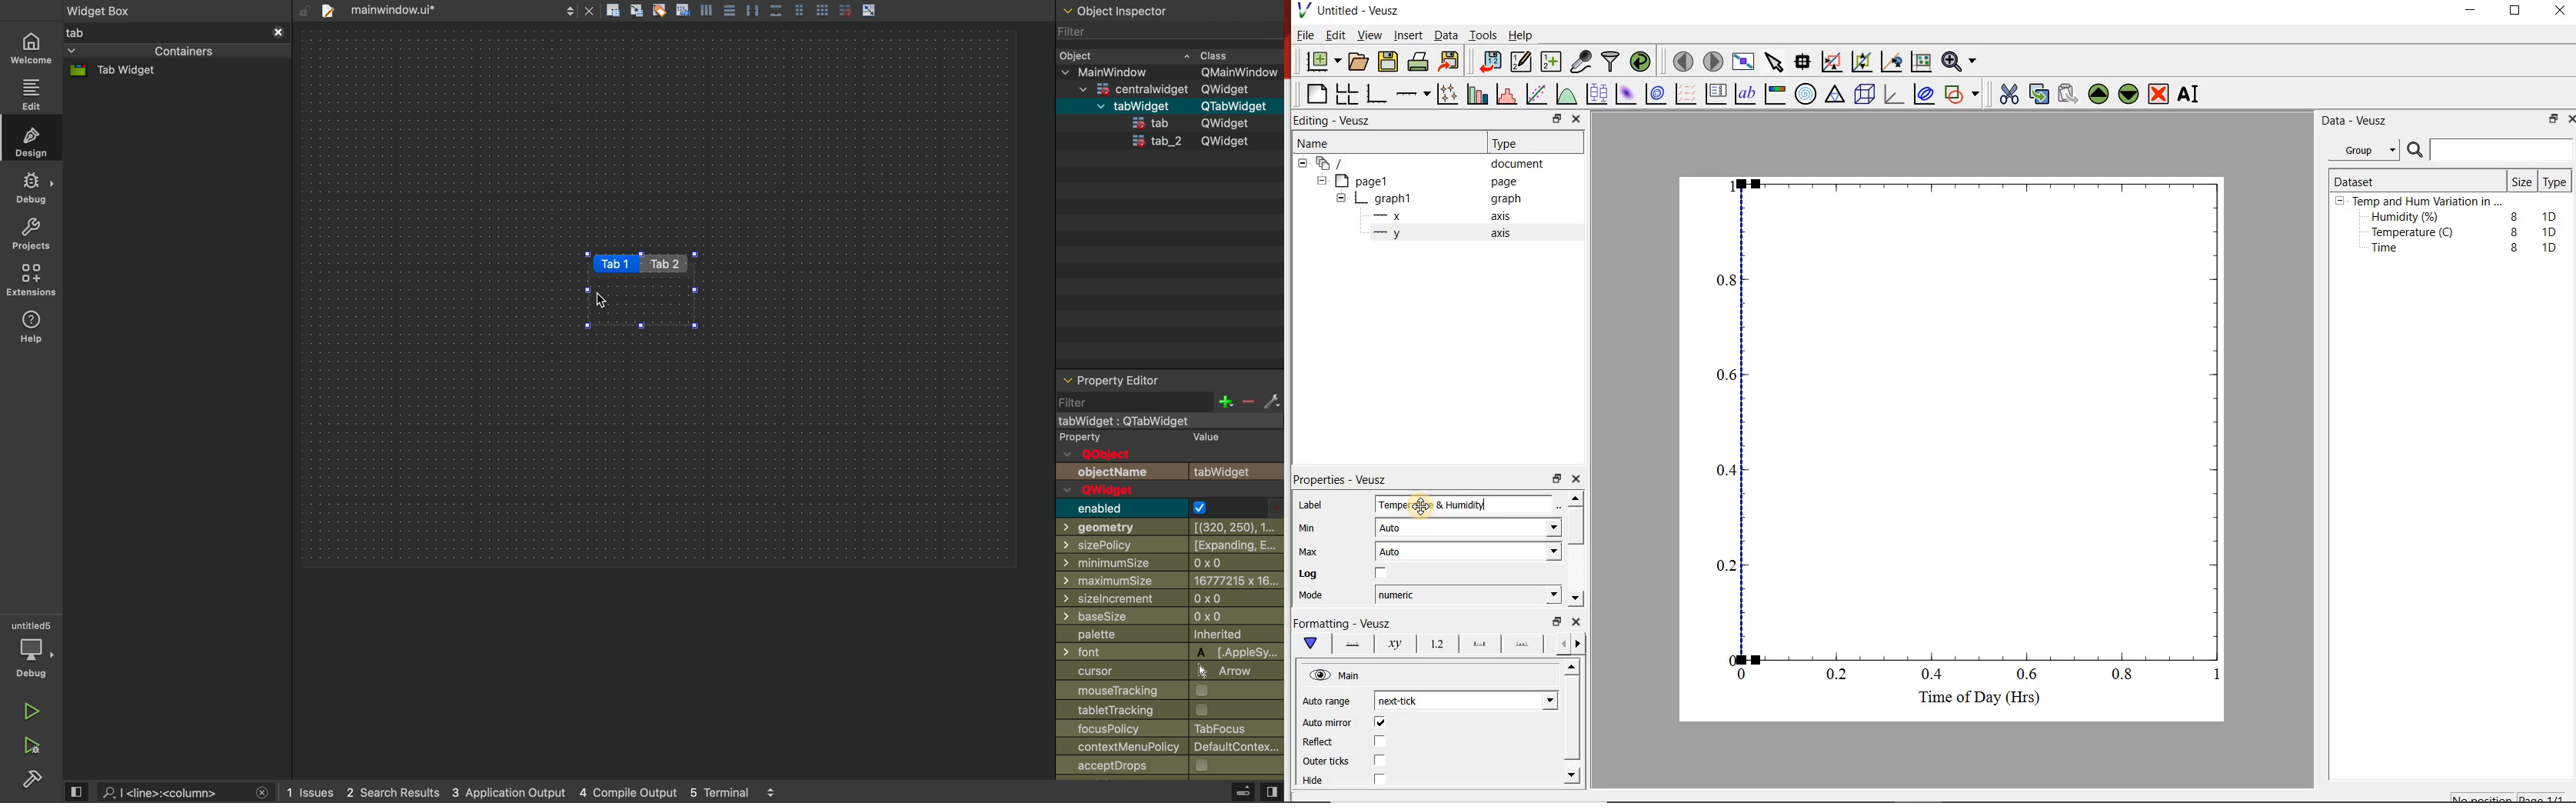 The height and width of the screenshot is (812, 2576). Describe the element at coordinates (1394, 198) in the screenshot. I see `graph` at that location.